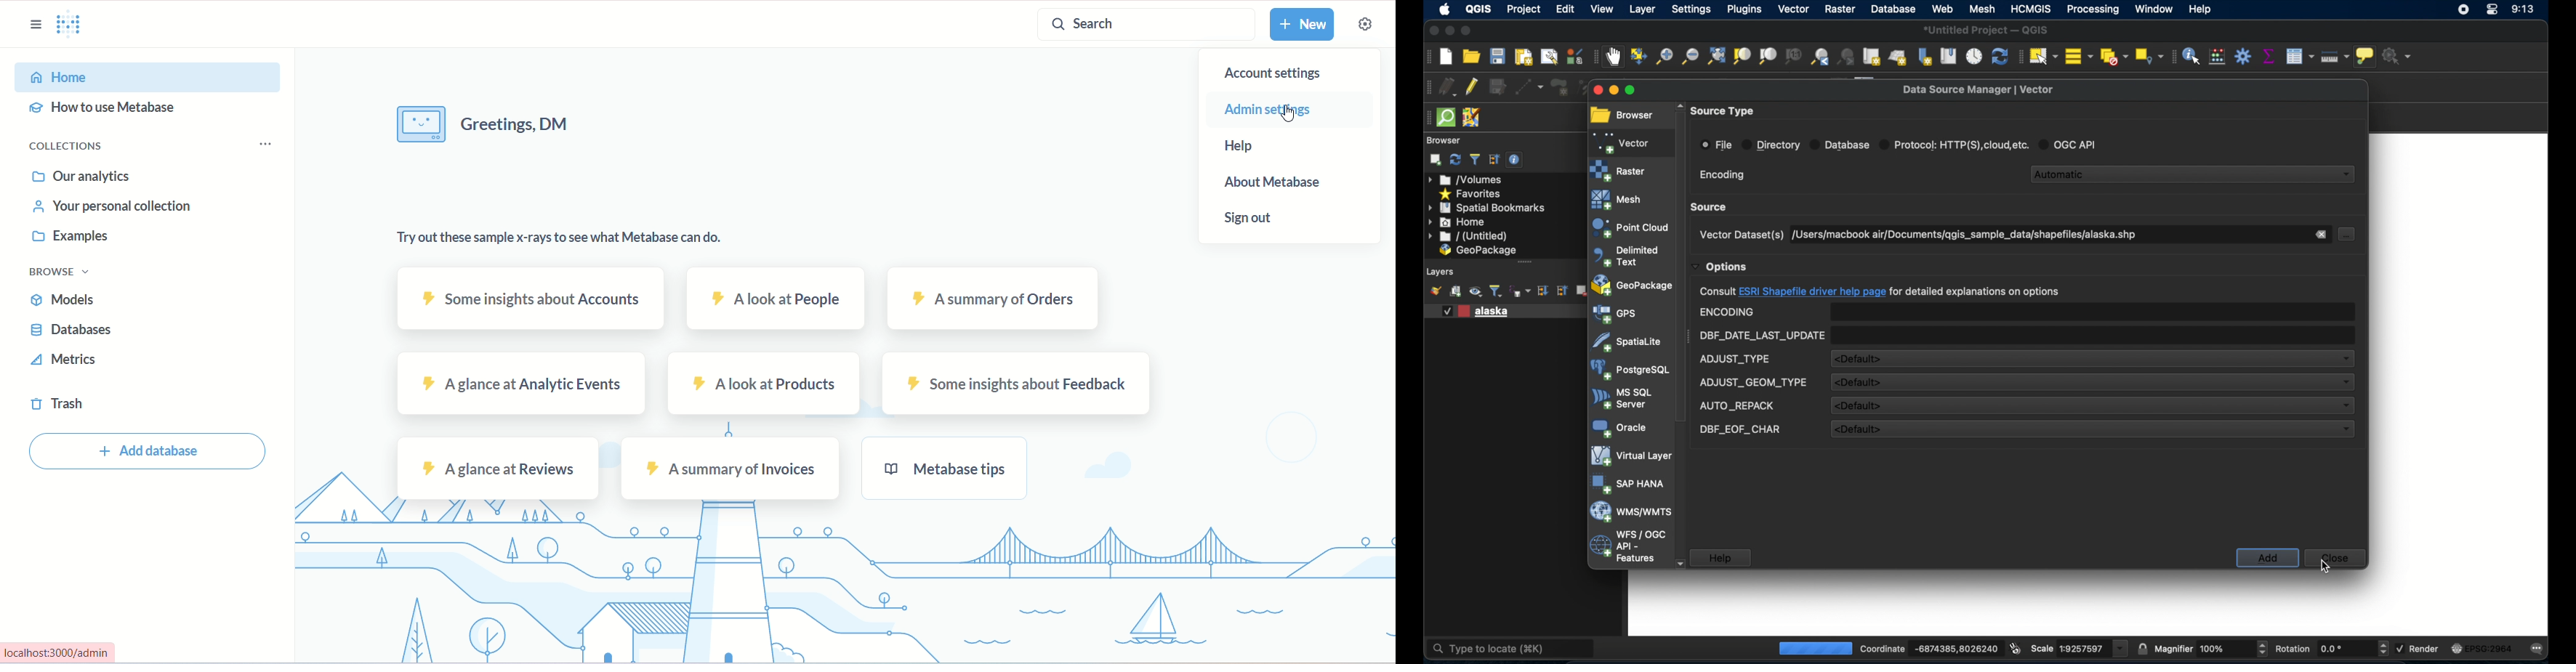 The height and width of the screenshot is (672, 2576). Describe the element at coordinates (2332, 649) in the screenshot. I see `rotation` at that location.